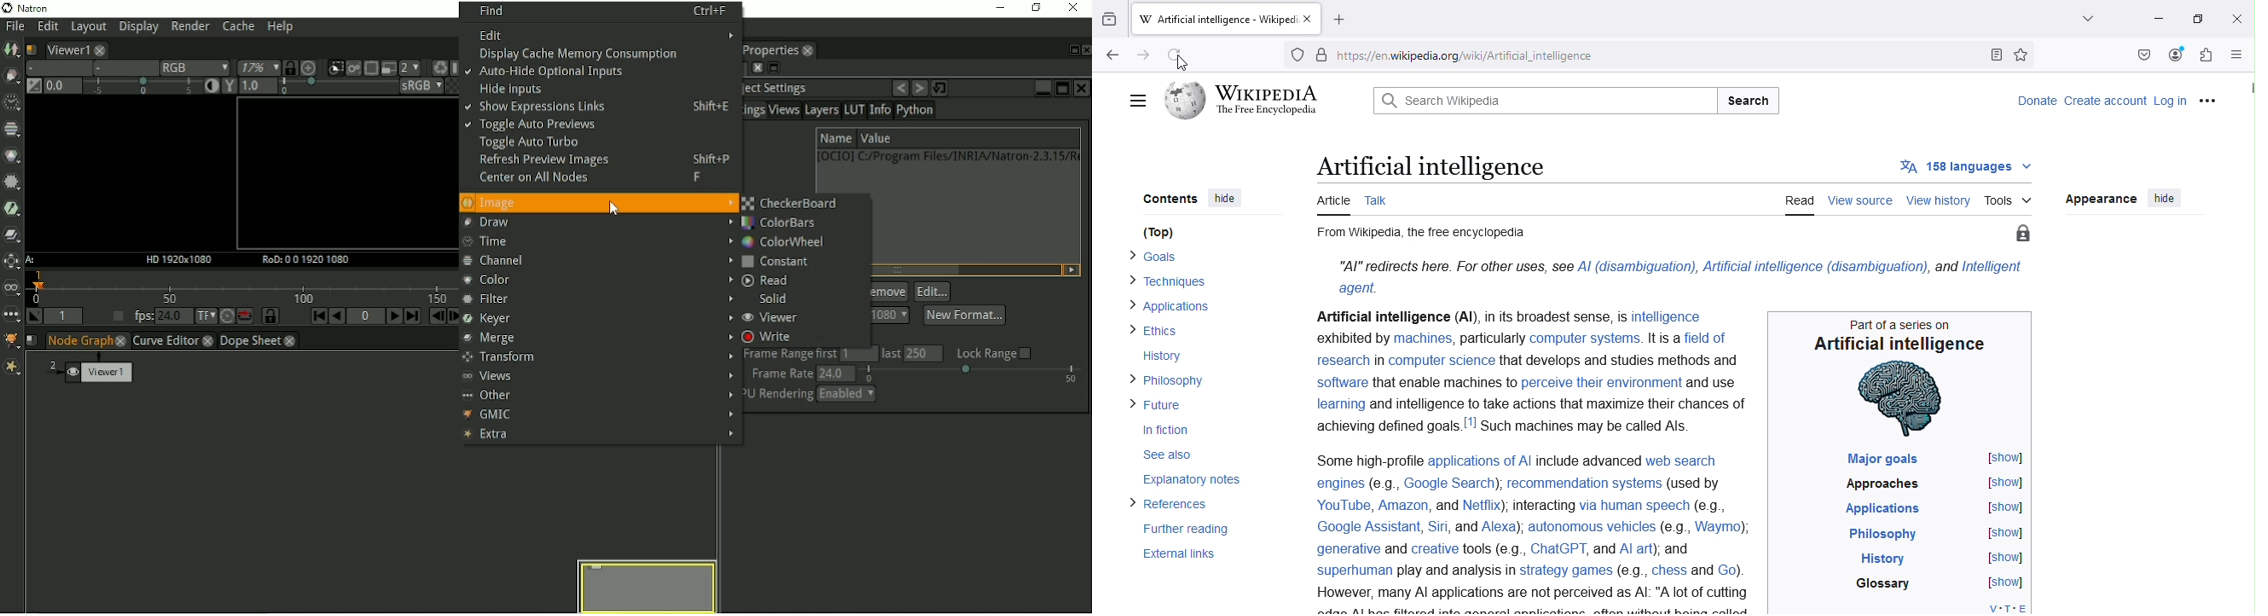  What do you see at coordinates (1332, 203) in the screenshot?
I see `Article` at bounding box center [1332, 203].